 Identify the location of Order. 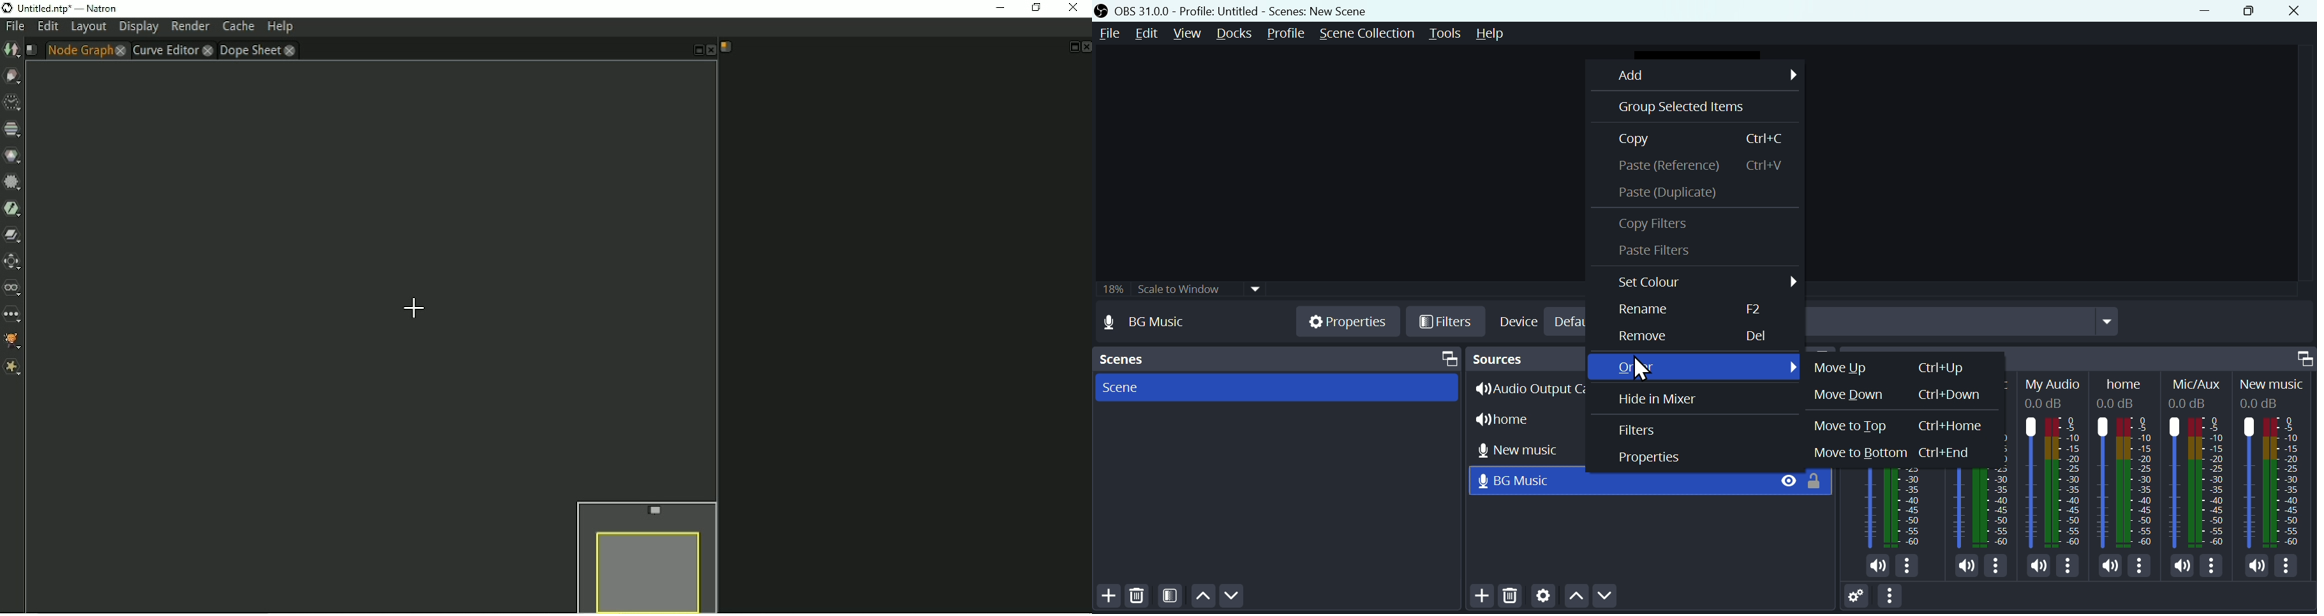
(1701, 366).